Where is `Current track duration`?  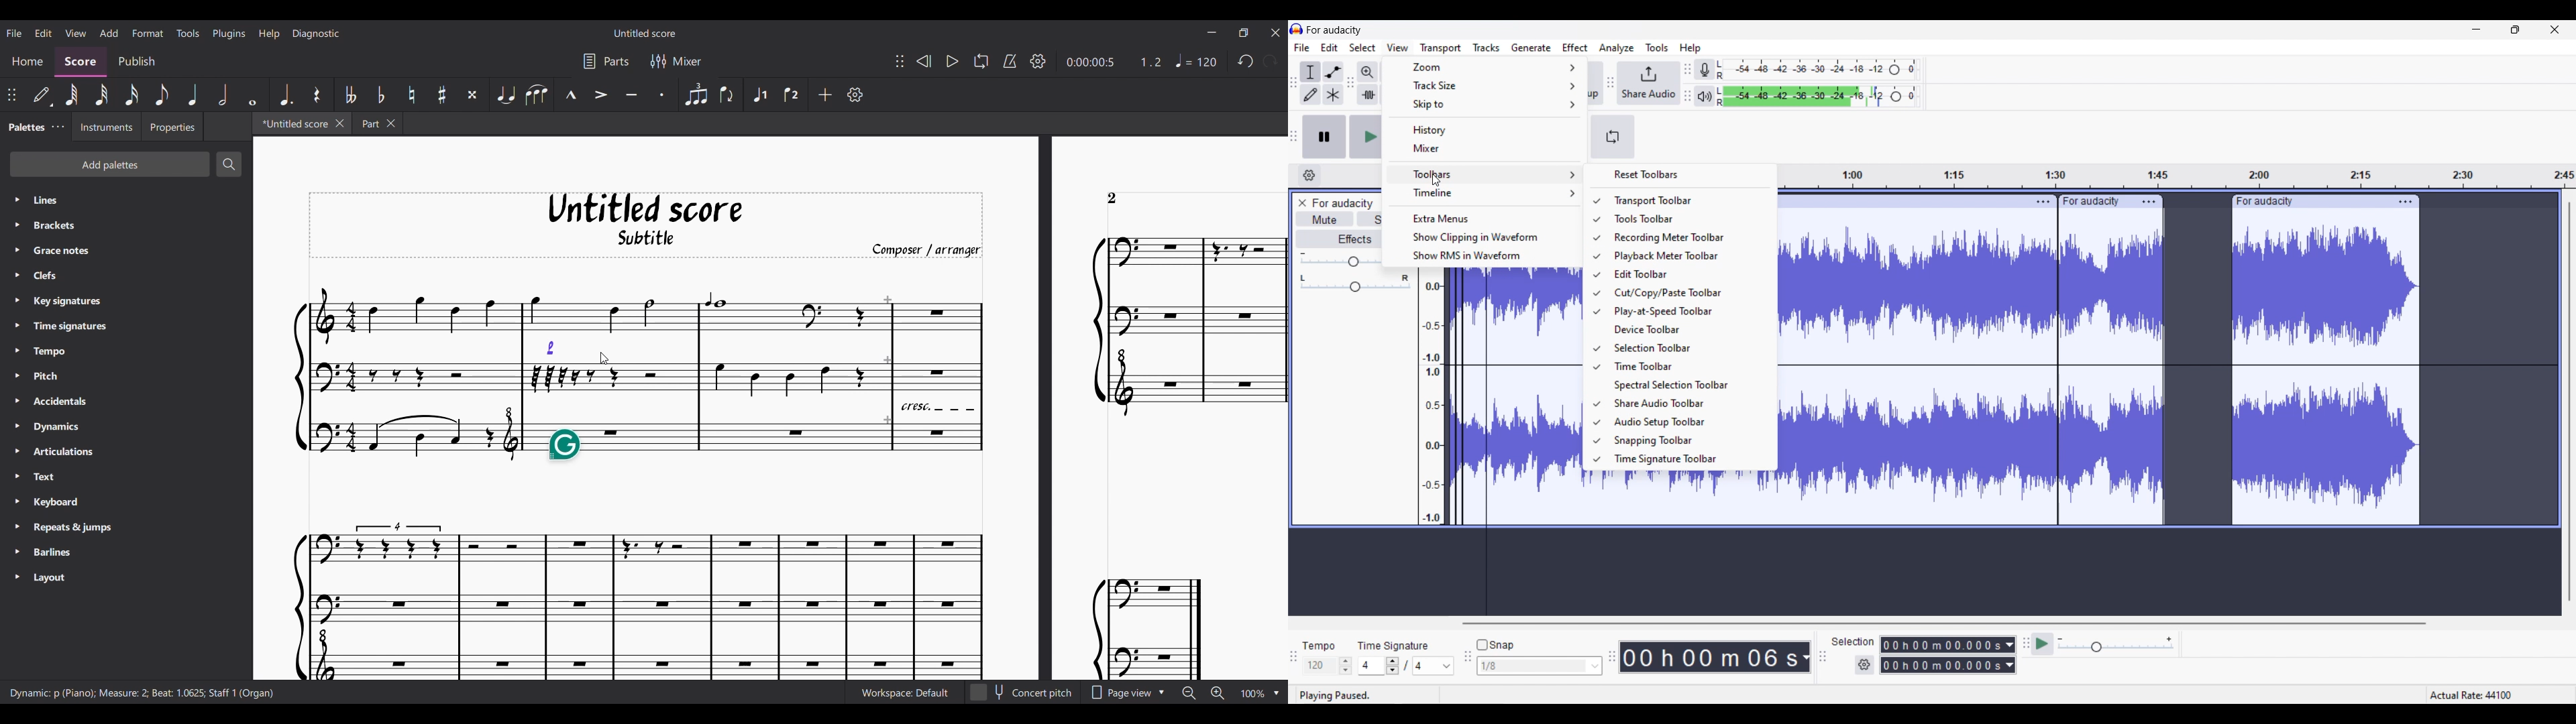
Current track duration is located at coordinates (1710, 657).